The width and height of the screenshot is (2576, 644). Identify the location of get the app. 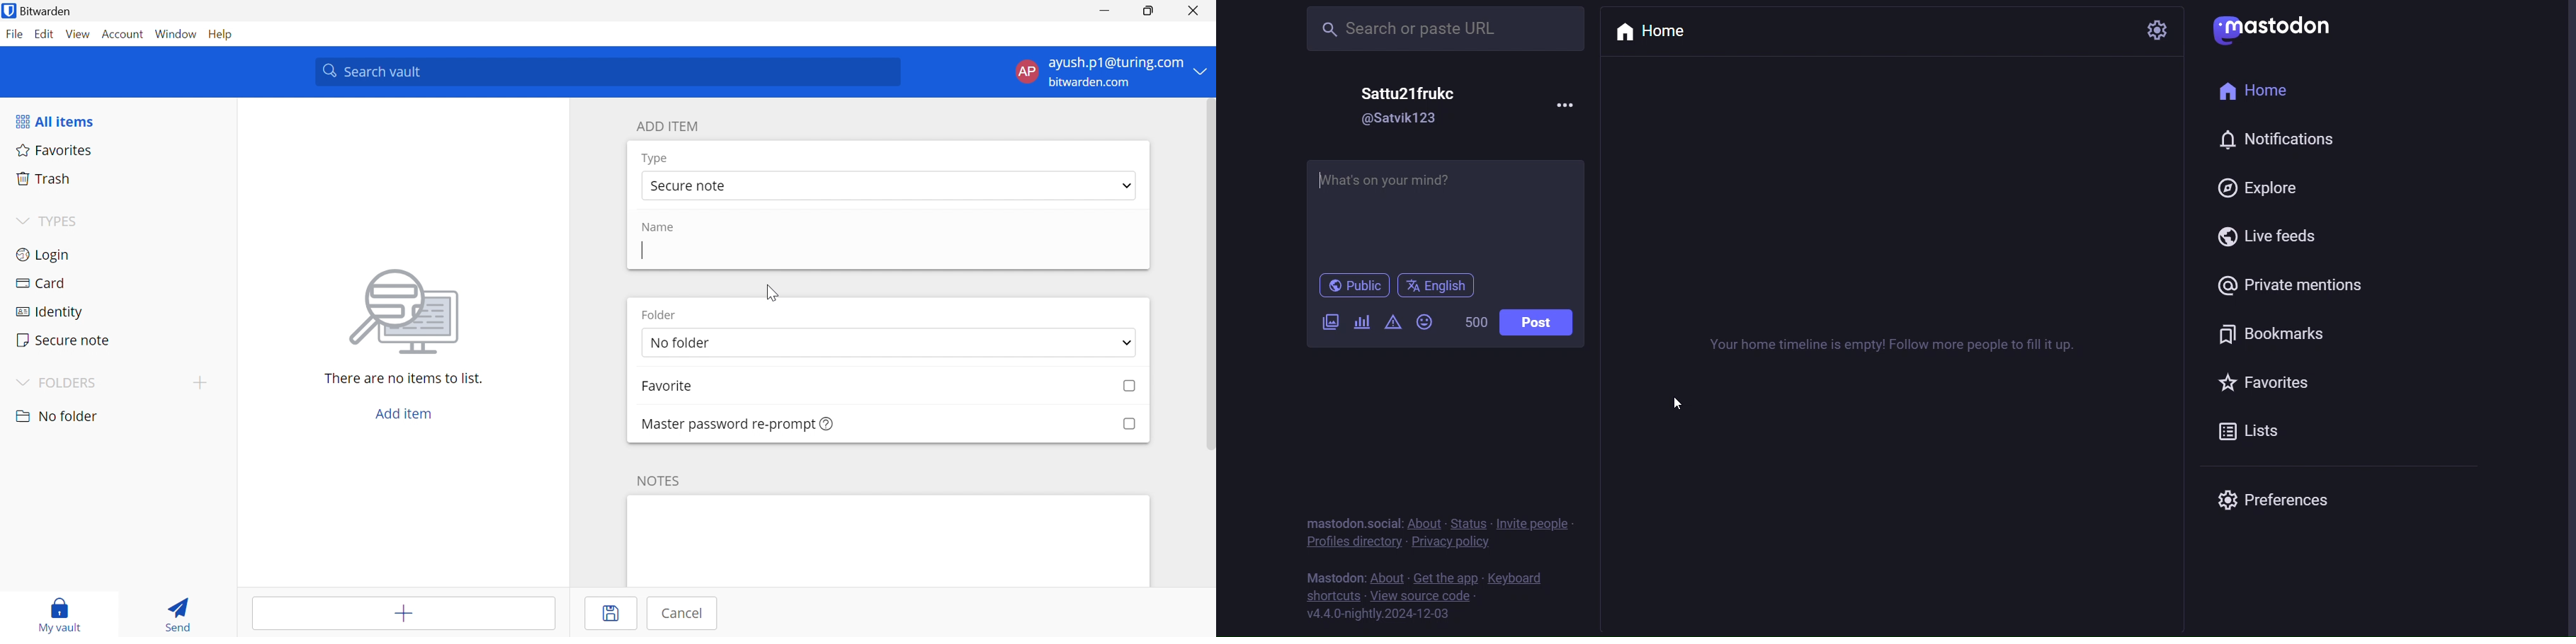
(1445, 578).